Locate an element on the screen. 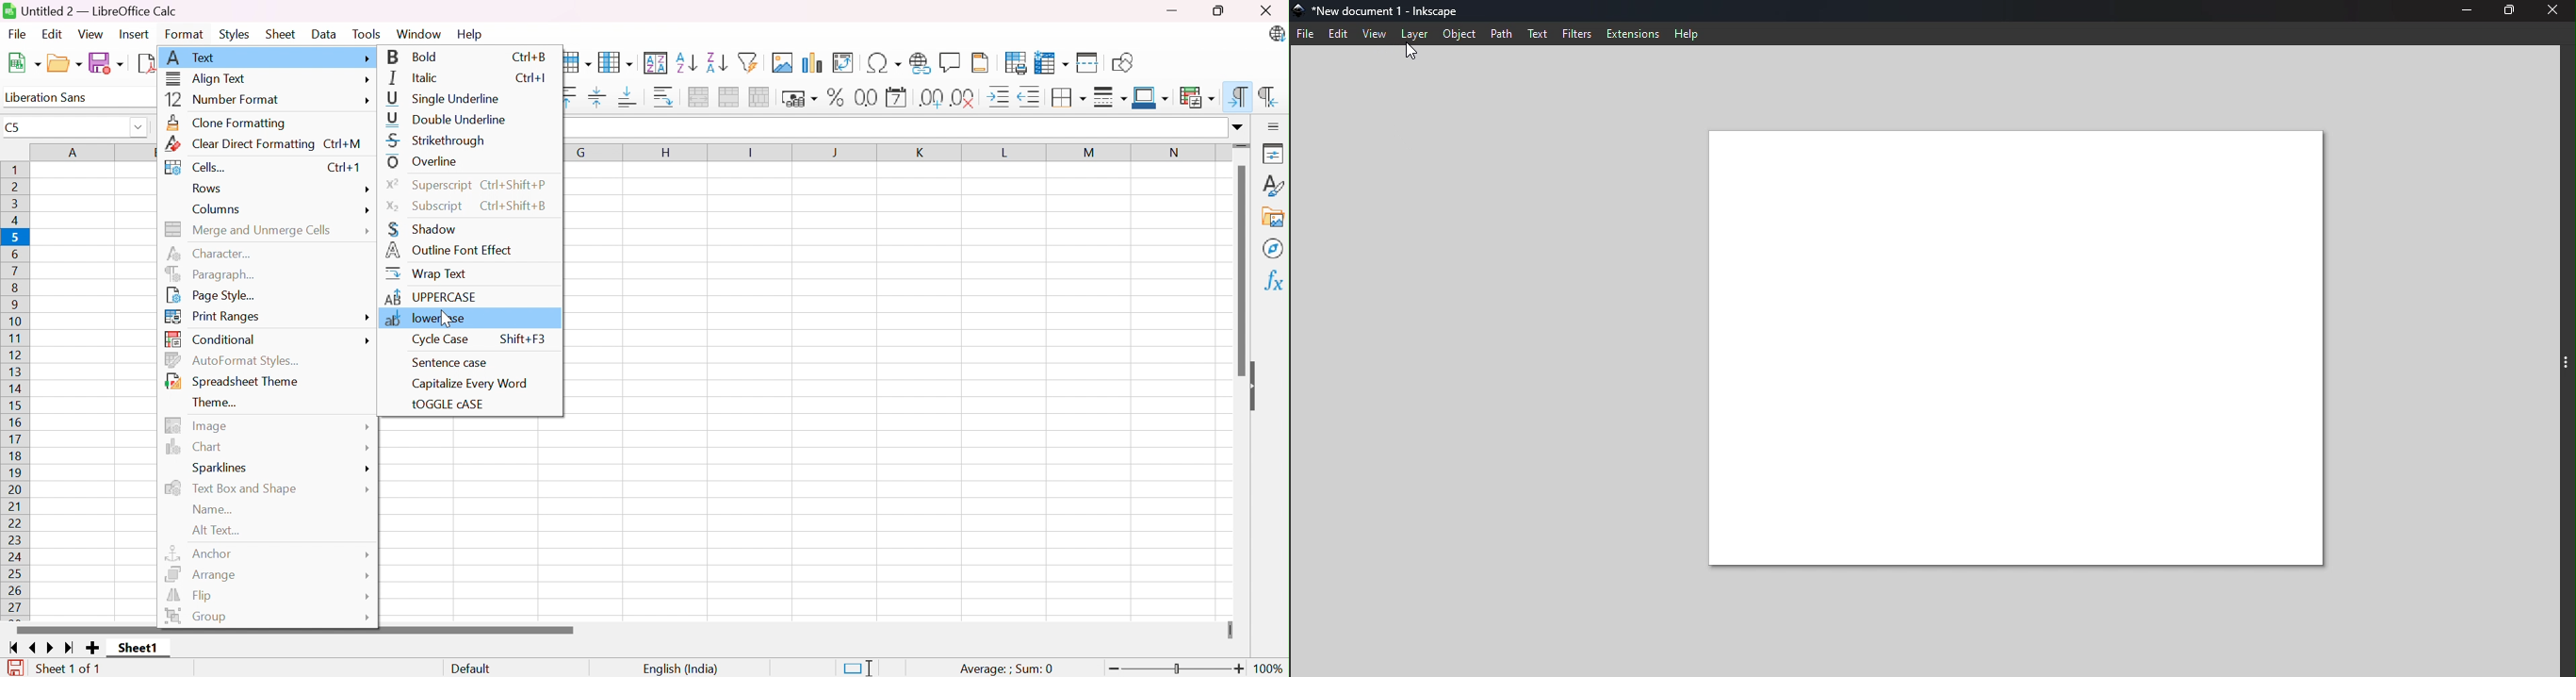 The image size is (2576, 700). Merge and Center or Unmerge cells depending on the current toggle state is located at coordinates (701, 98).